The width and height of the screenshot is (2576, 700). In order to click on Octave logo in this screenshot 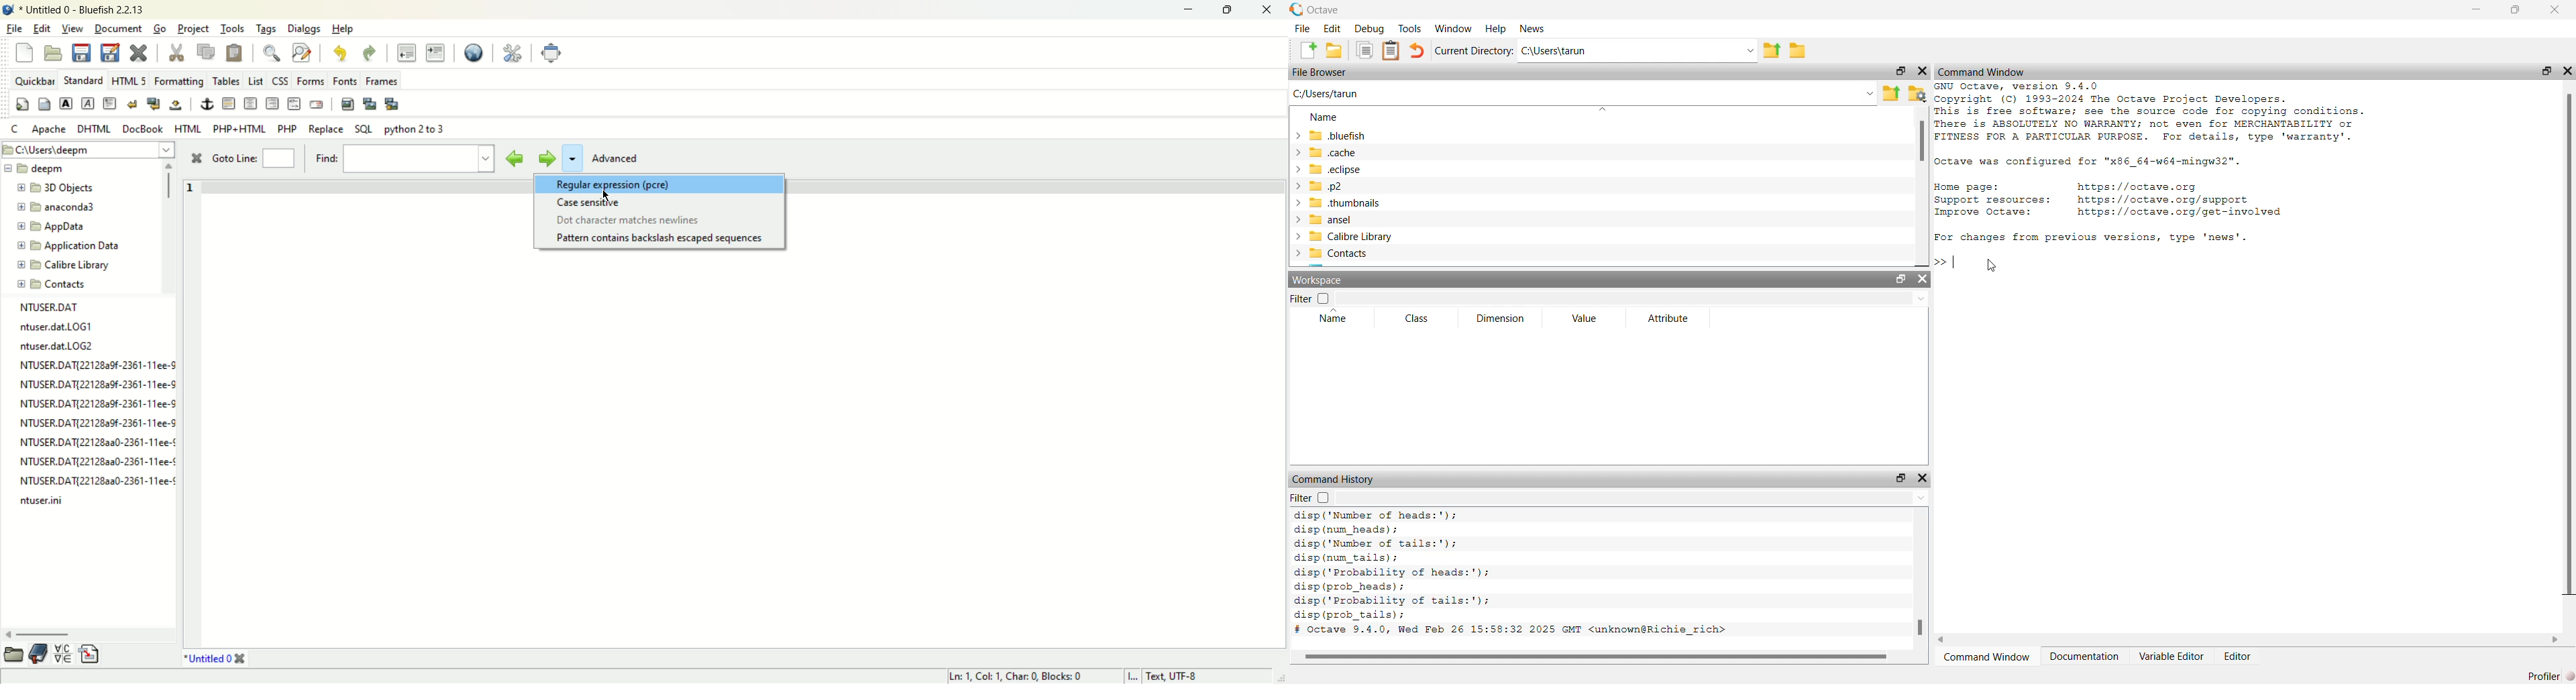, I will do `click(1297, 9)`.